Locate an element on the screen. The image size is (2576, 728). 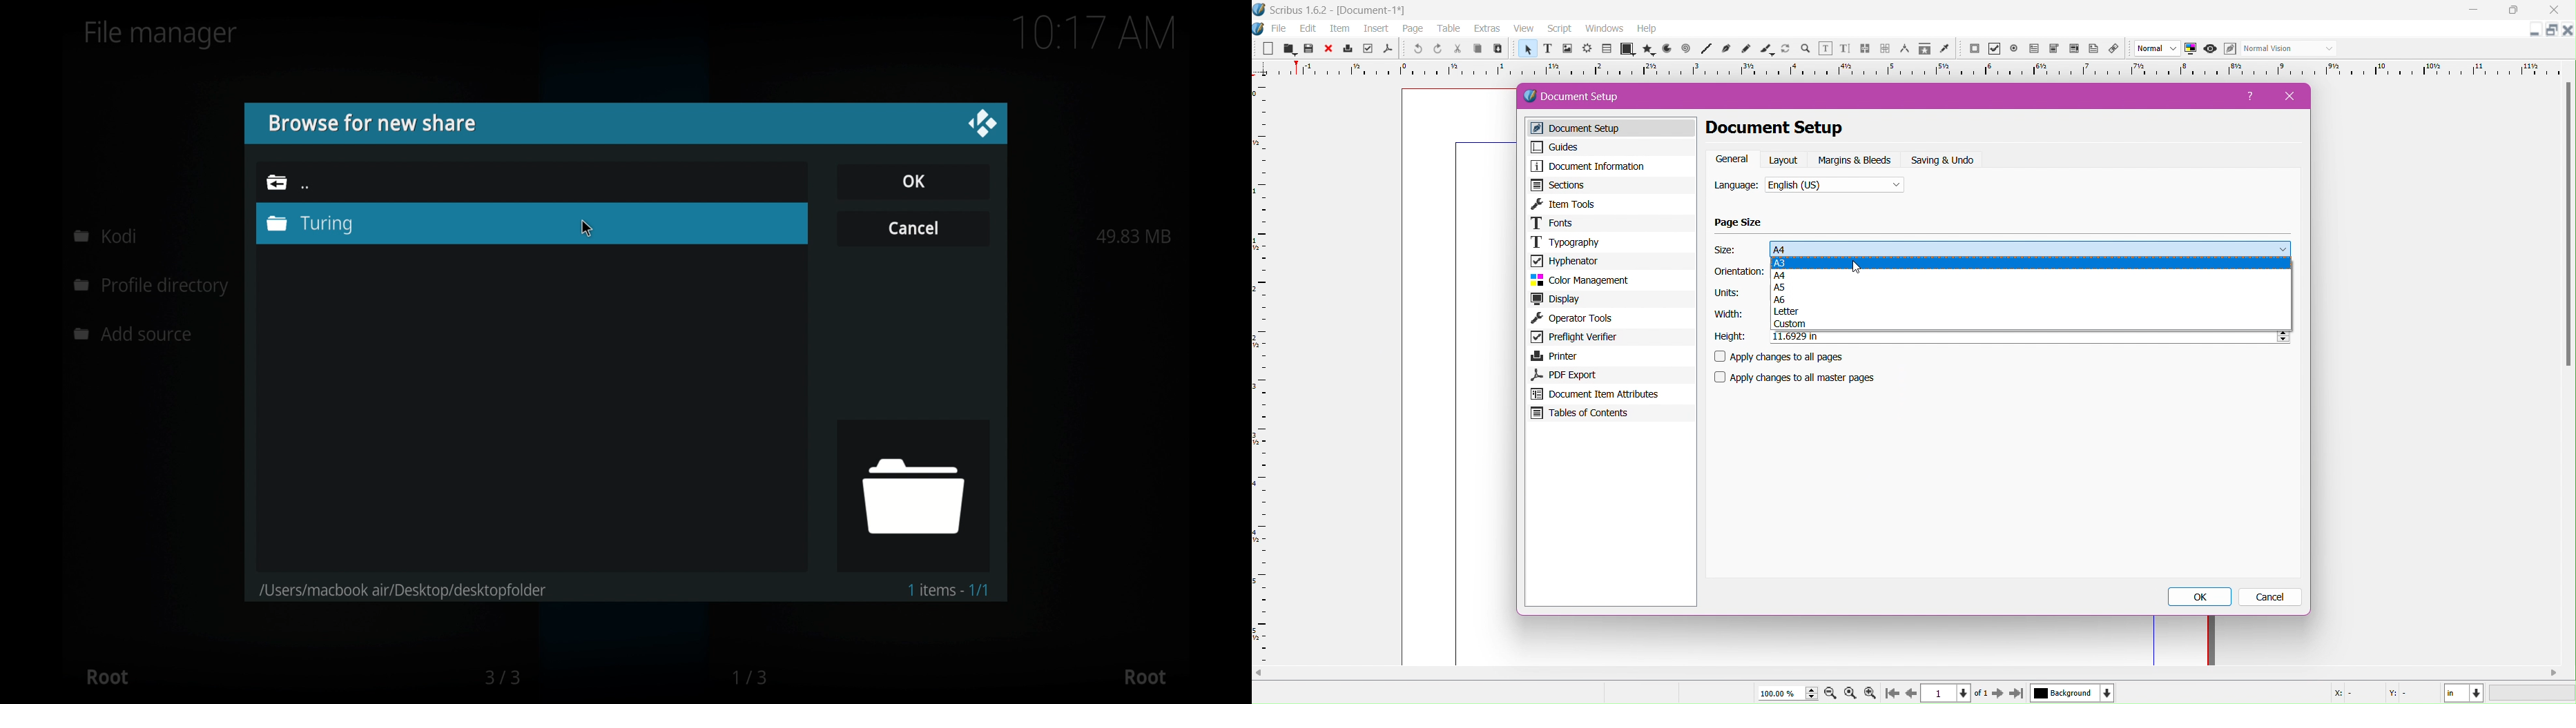
Printer is located at coordinates (1610, 356).